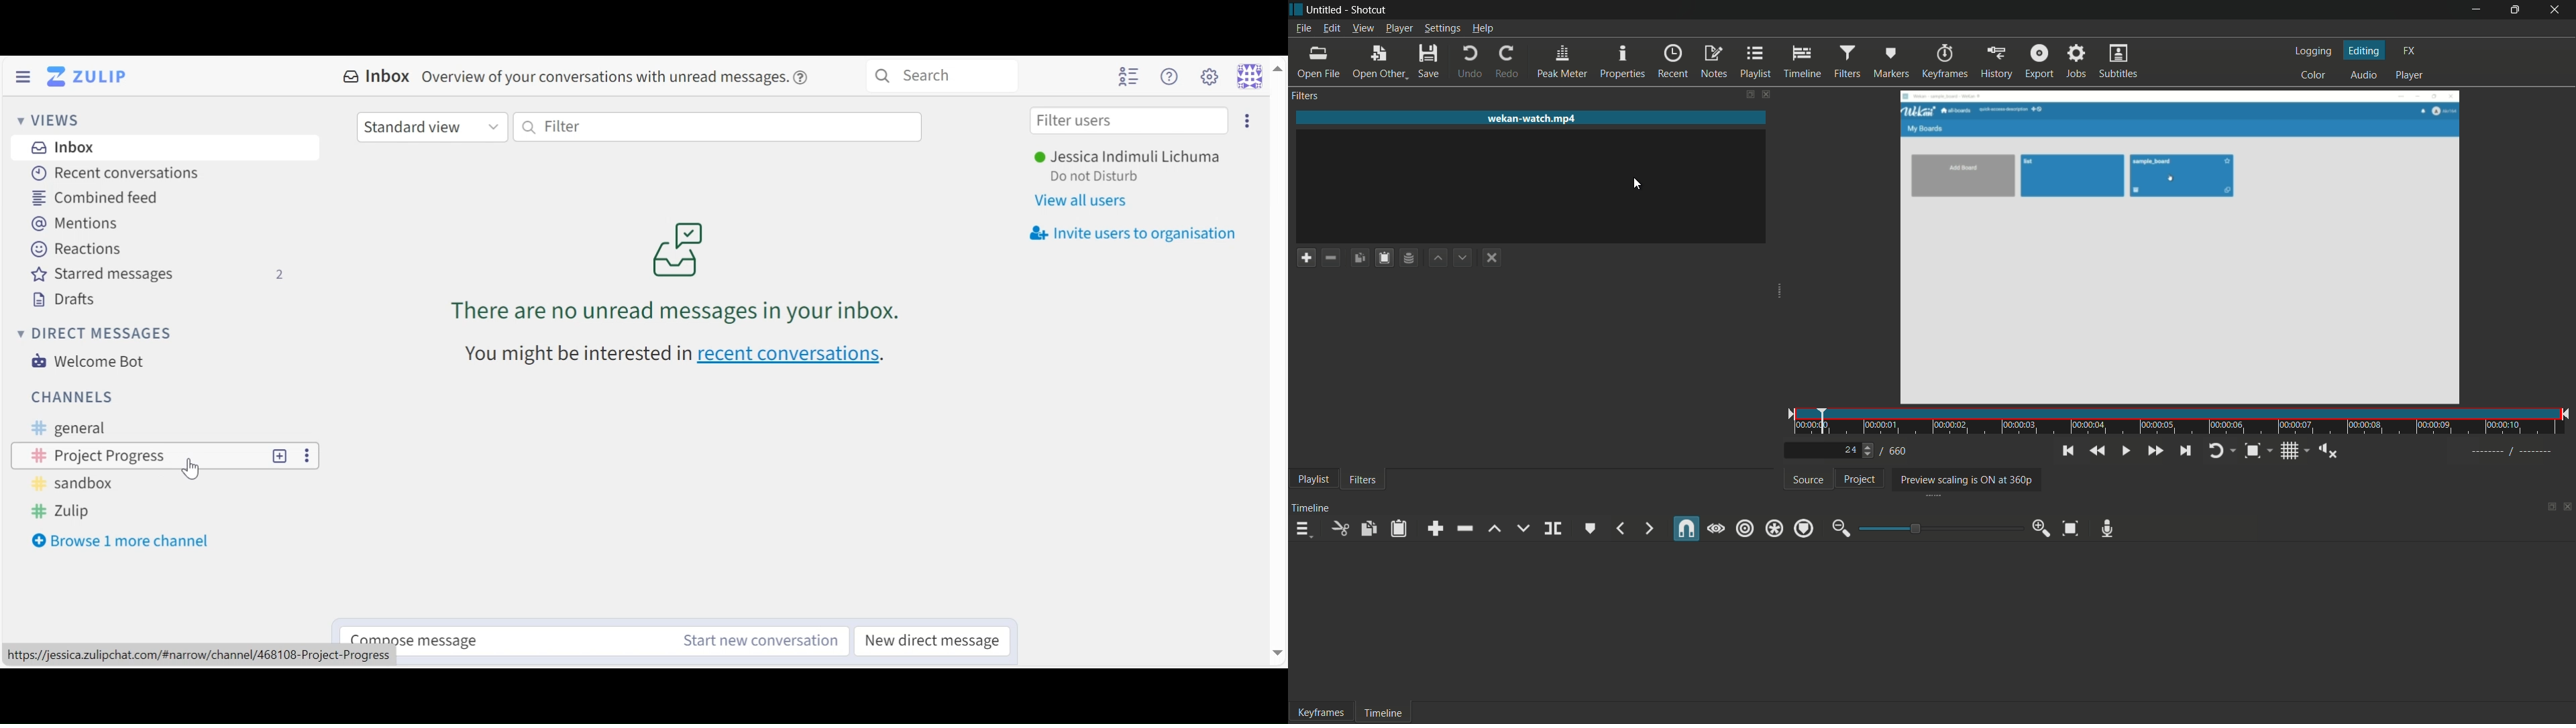 The height and width of the screenshot is (728, 2576). What do you see at coordinates (62, 148) in the screenshot?
I see `Inbox` at bounding box center [62, 148].